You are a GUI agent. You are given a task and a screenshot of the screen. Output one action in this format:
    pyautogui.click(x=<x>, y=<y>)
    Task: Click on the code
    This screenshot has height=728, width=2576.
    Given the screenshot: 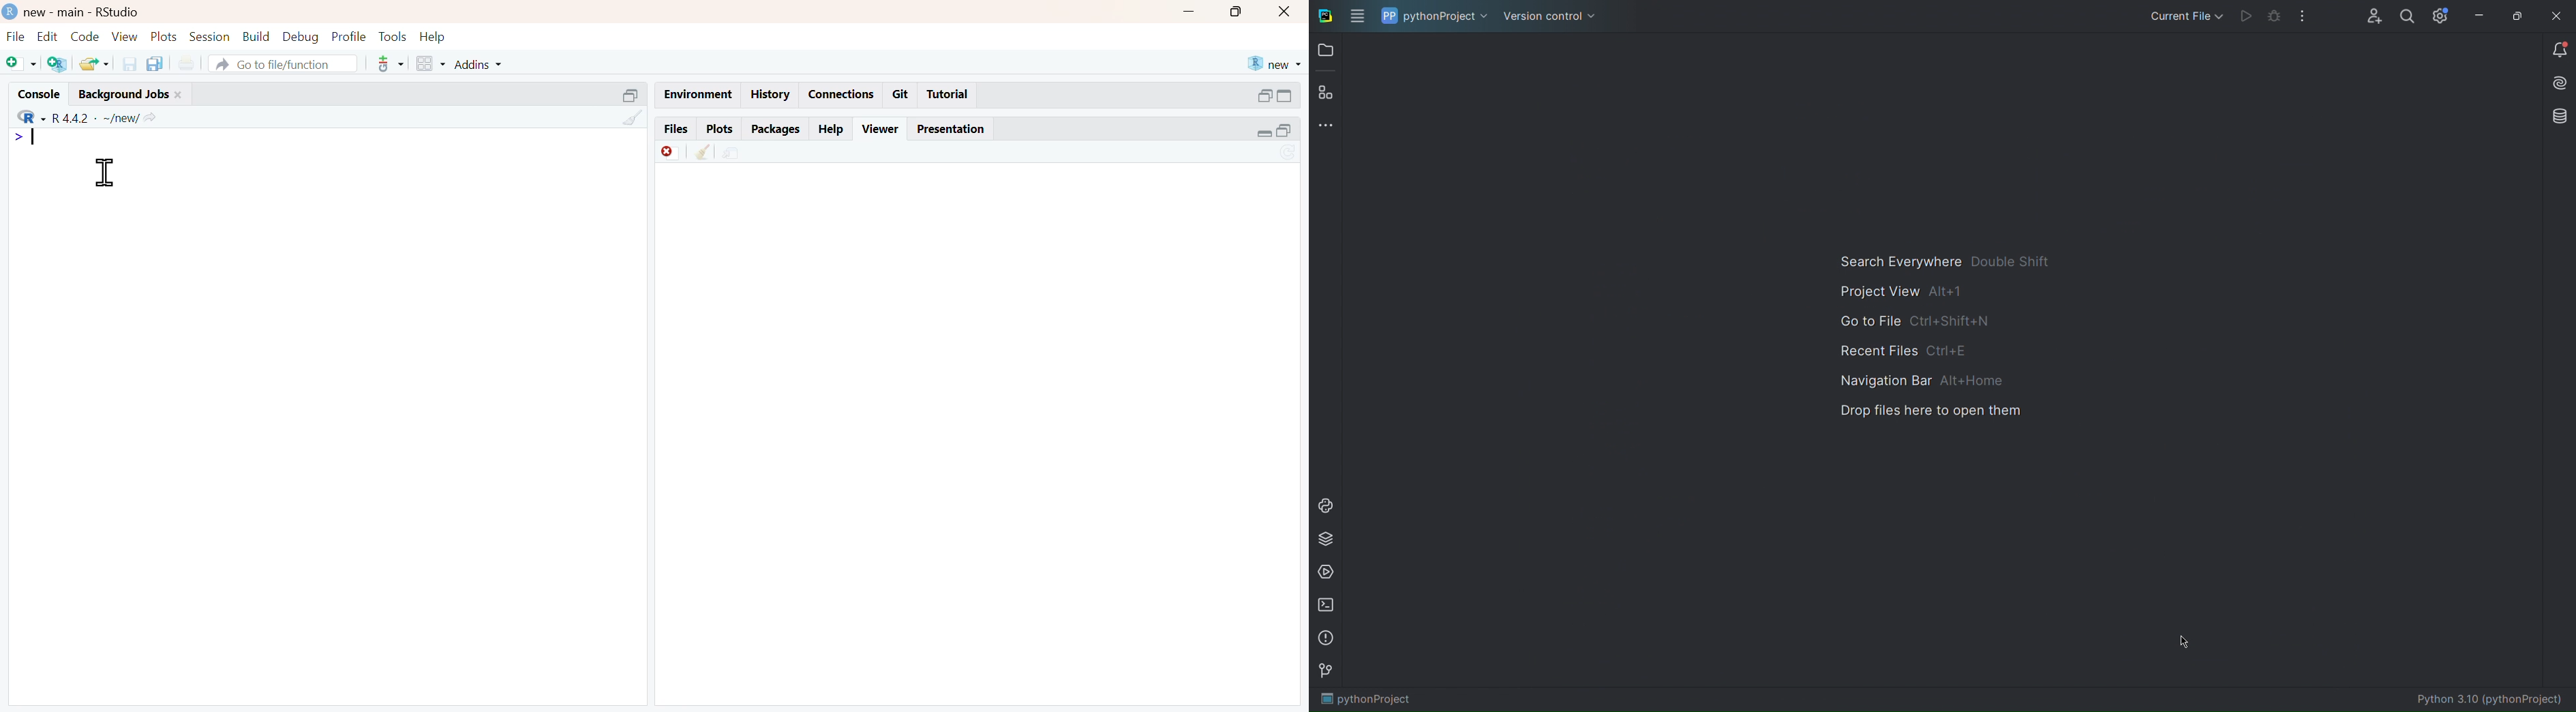 What is the action you would take?
    pyautogui.click(x=85, y=36)
    